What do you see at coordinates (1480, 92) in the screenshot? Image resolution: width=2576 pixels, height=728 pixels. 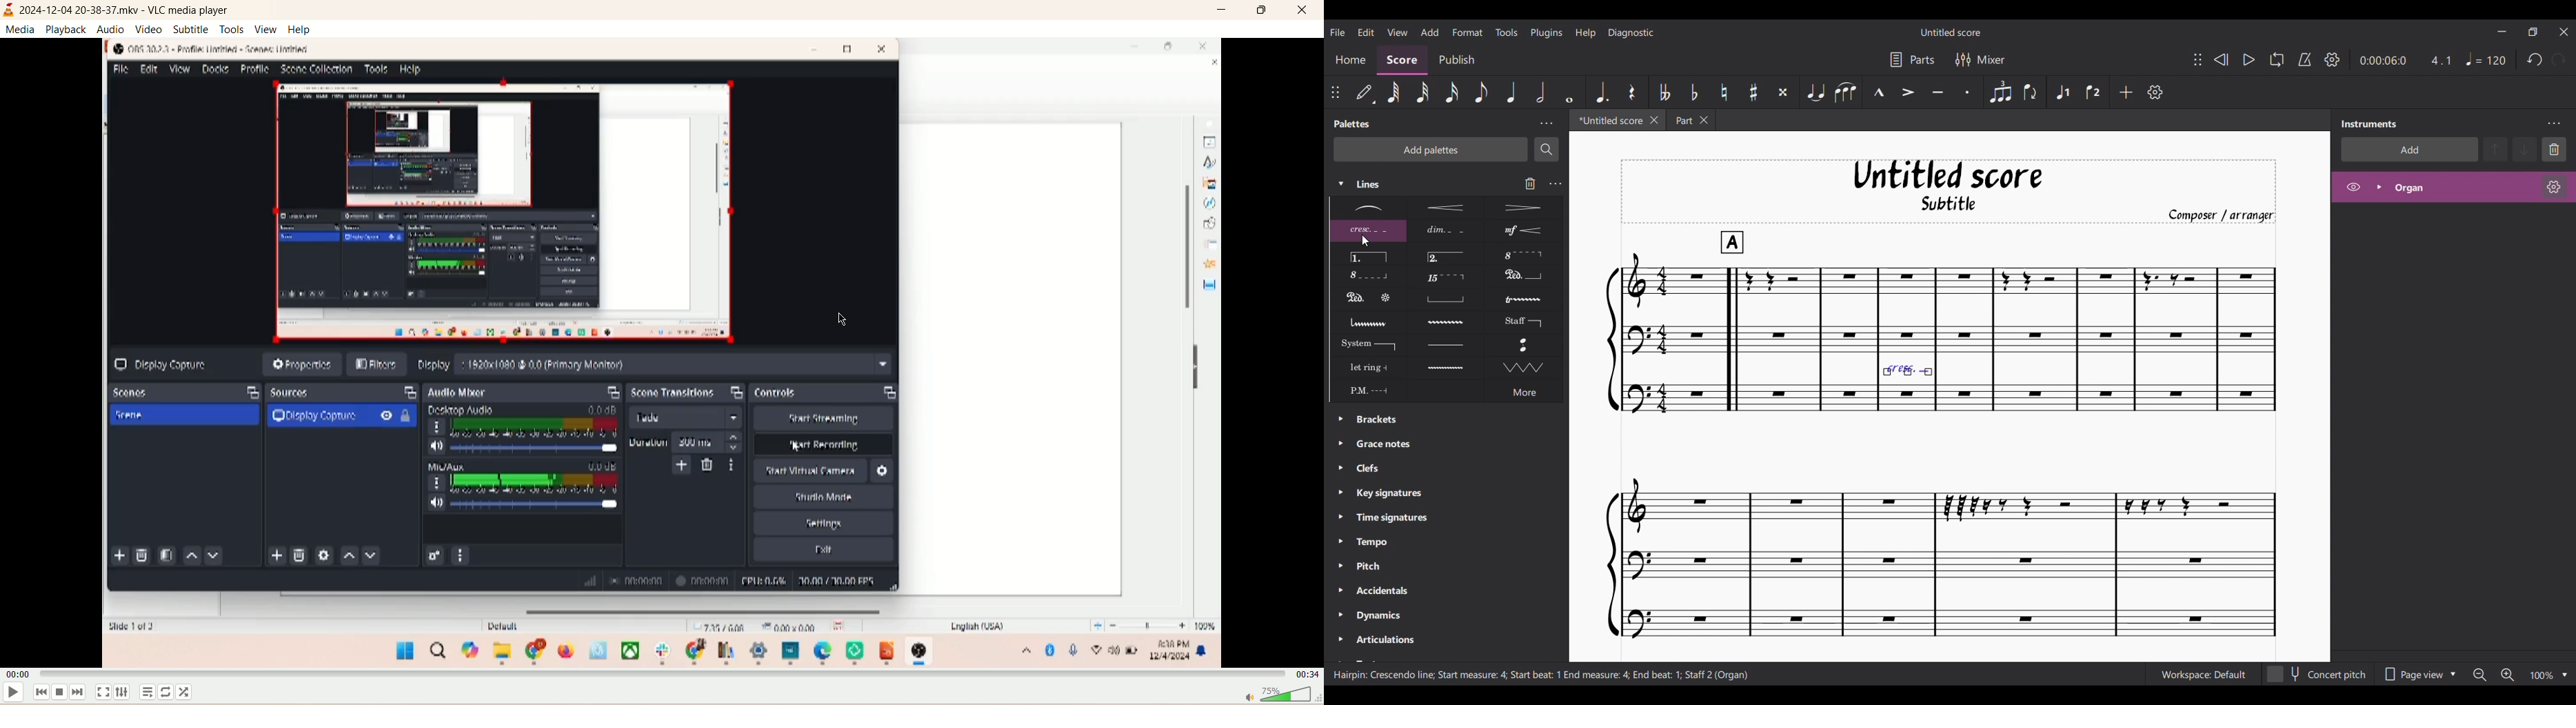 I see `8th note` at bounding box center [1480, 92].